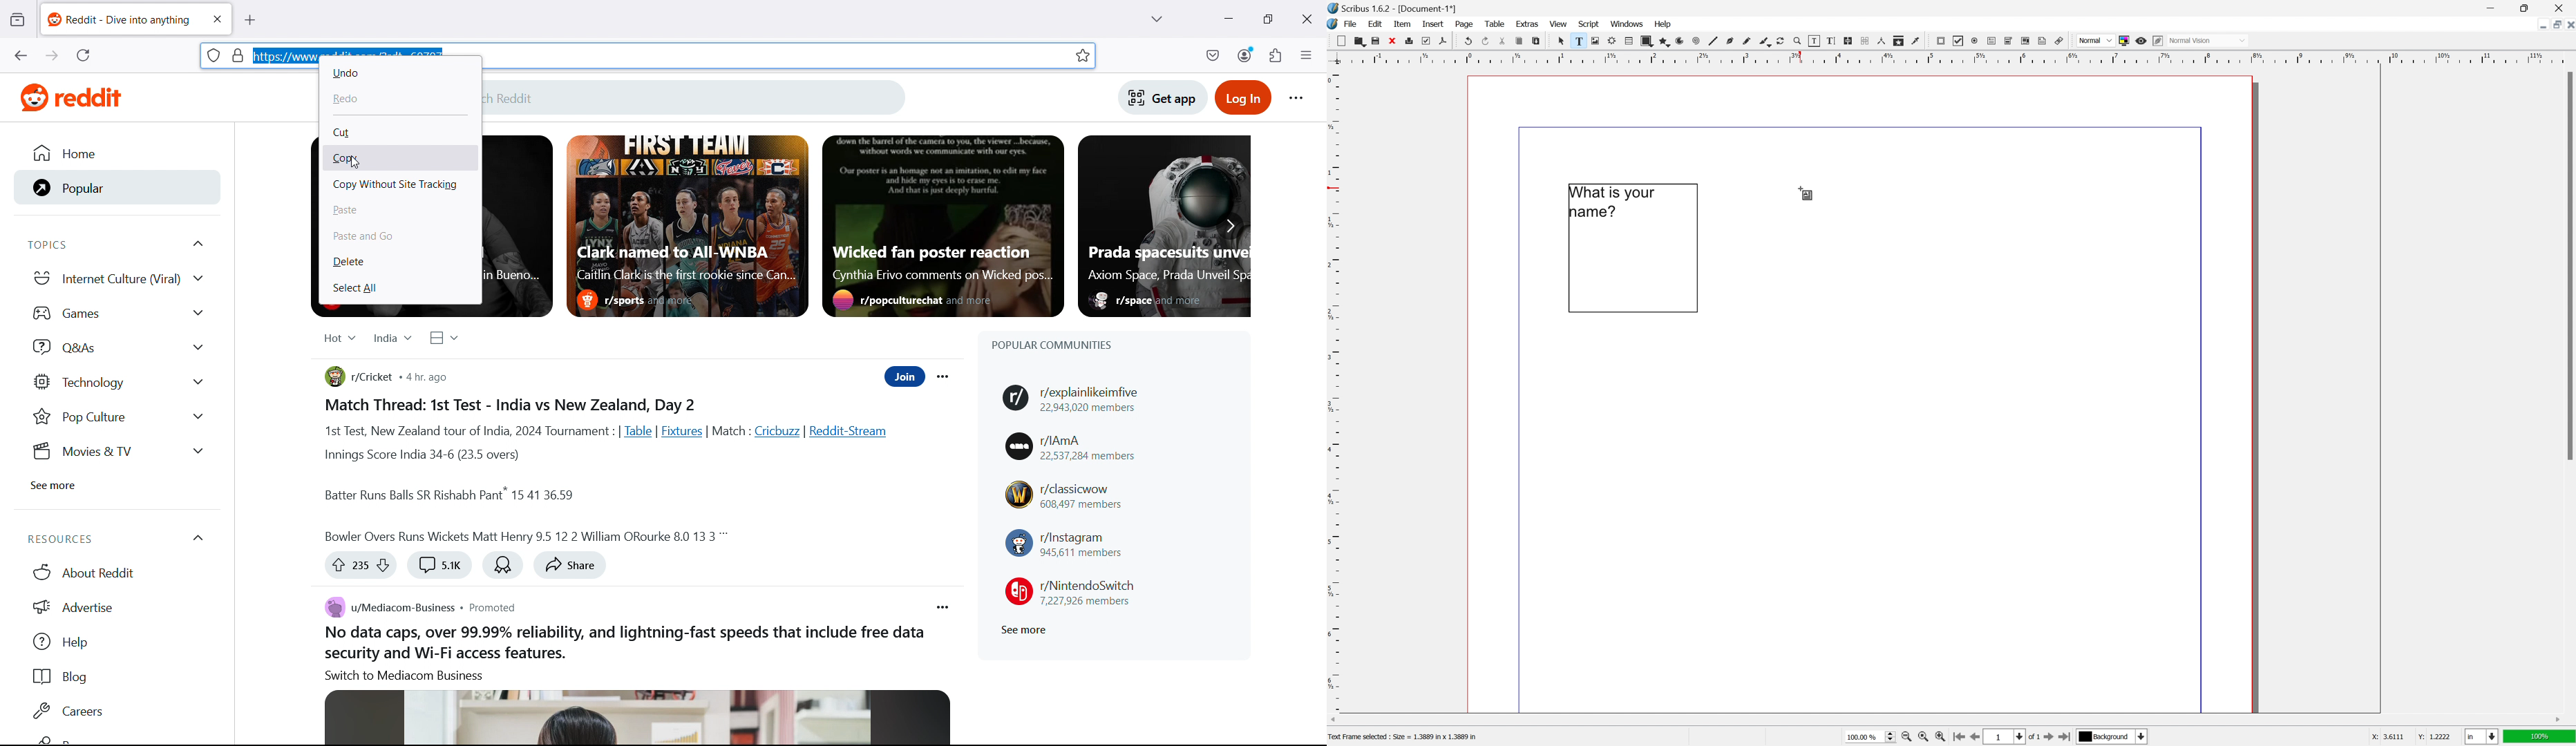 The image size is (2576, 756). I want to click on restore down, so click(2552, 25).